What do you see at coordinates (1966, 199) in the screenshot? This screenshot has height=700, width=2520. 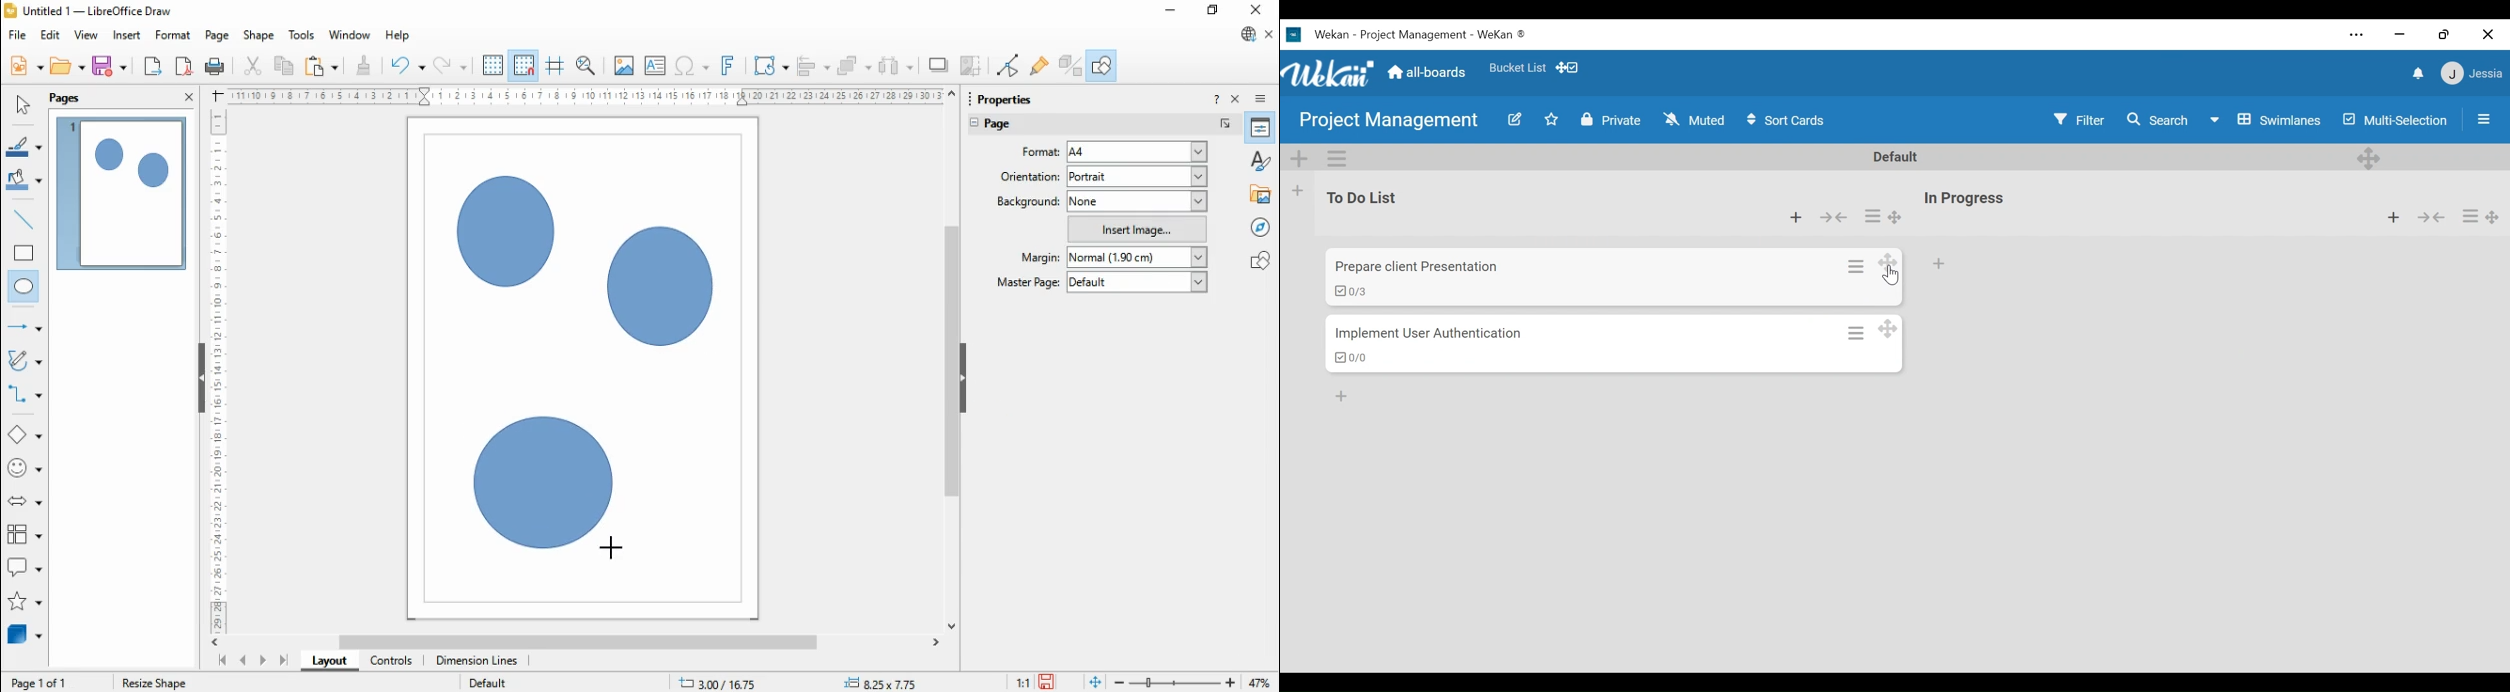 I see `List Name` at bounding box center [1966, 199].